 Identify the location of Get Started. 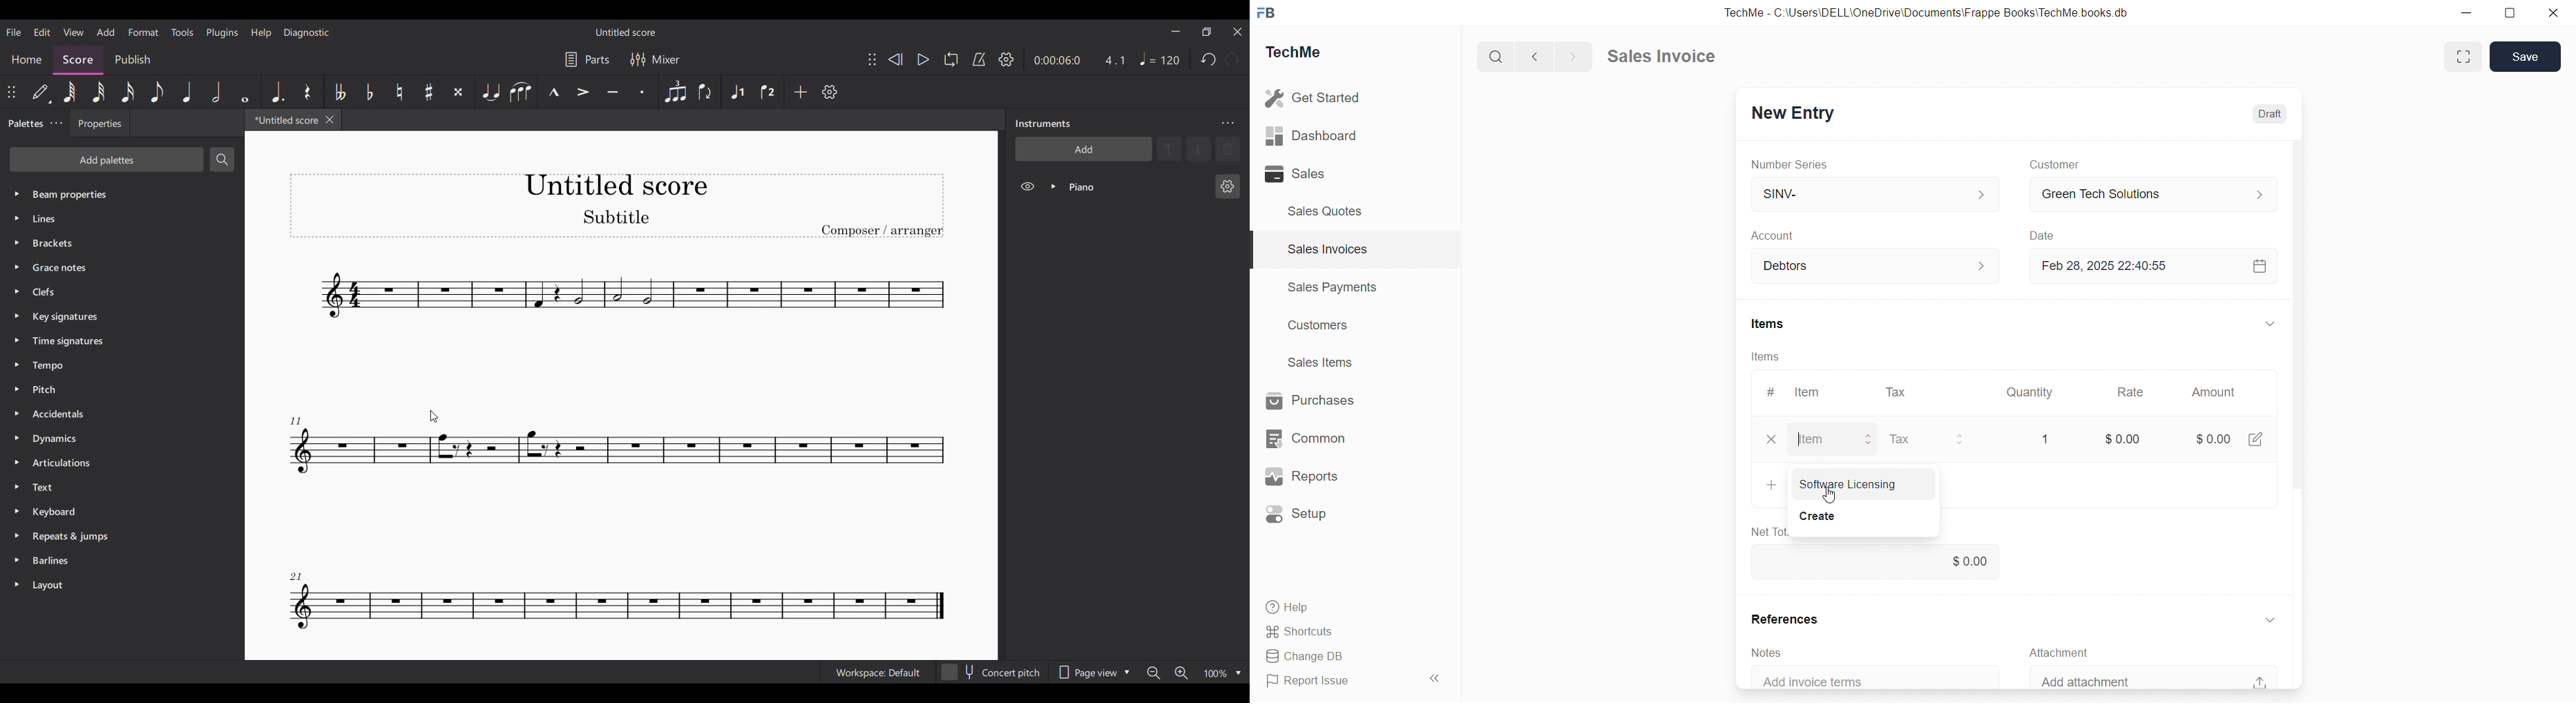
(1314, 97).